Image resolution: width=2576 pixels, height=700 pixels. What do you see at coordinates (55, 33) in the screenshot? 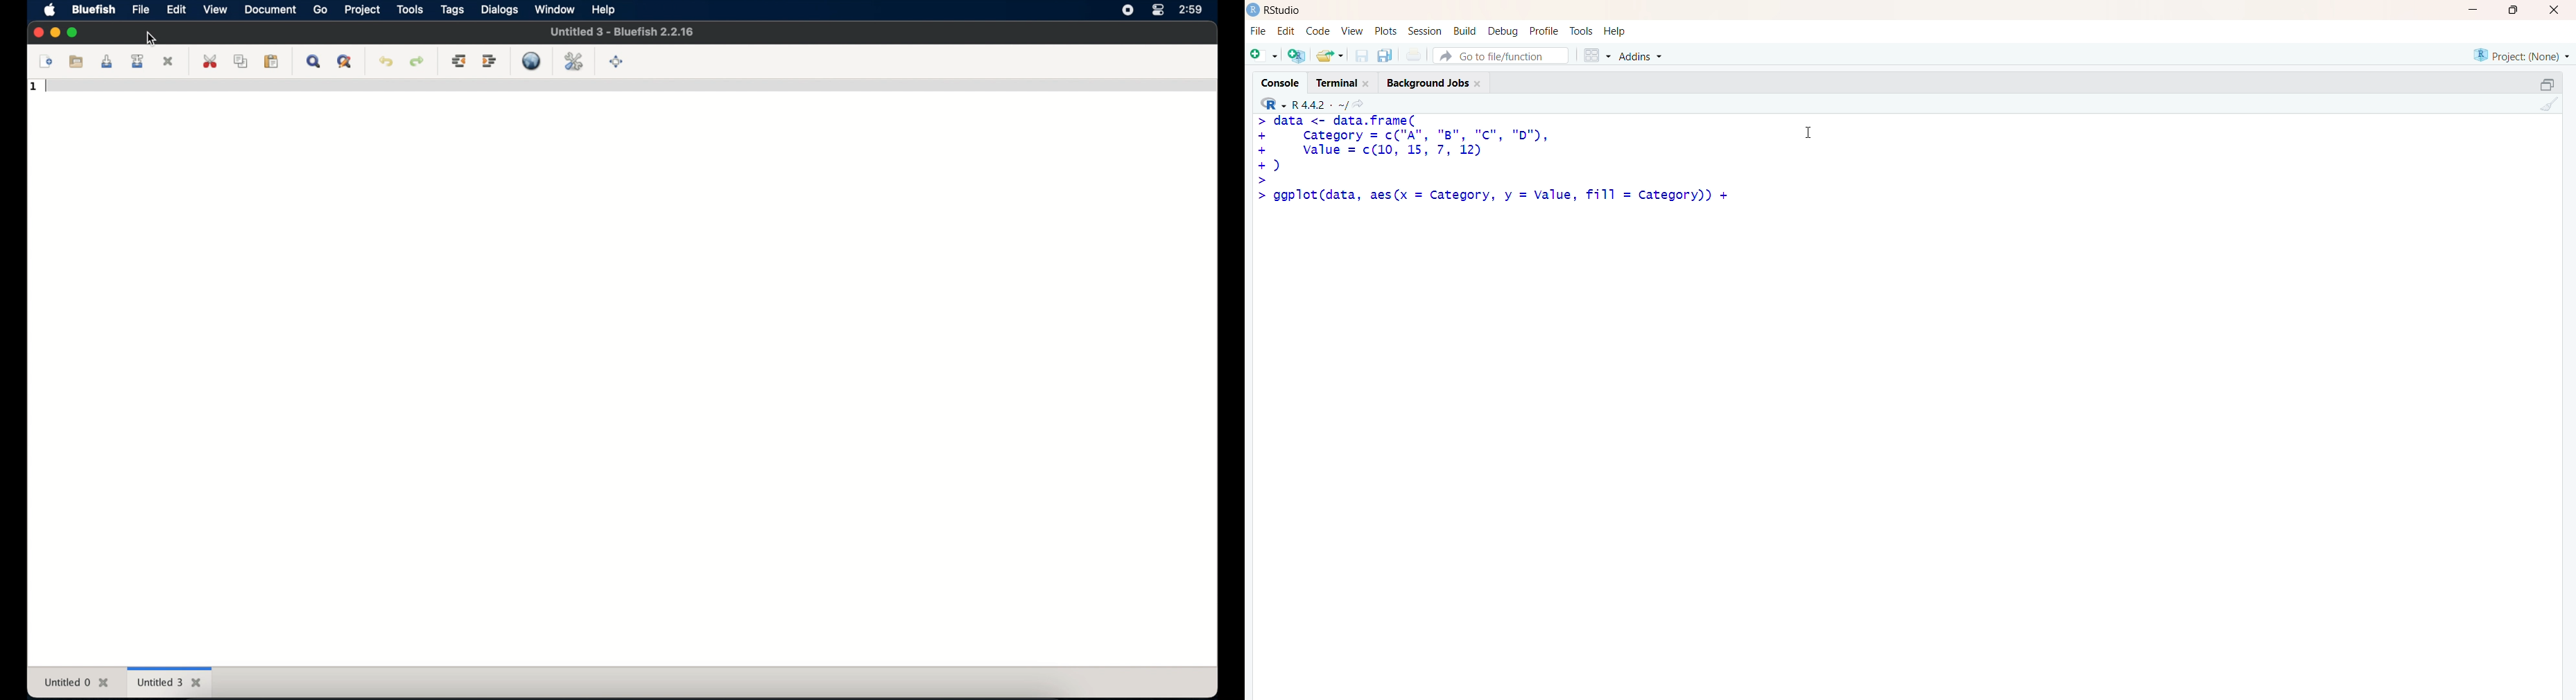
I see `minimize` at bounding box center [55, 33].